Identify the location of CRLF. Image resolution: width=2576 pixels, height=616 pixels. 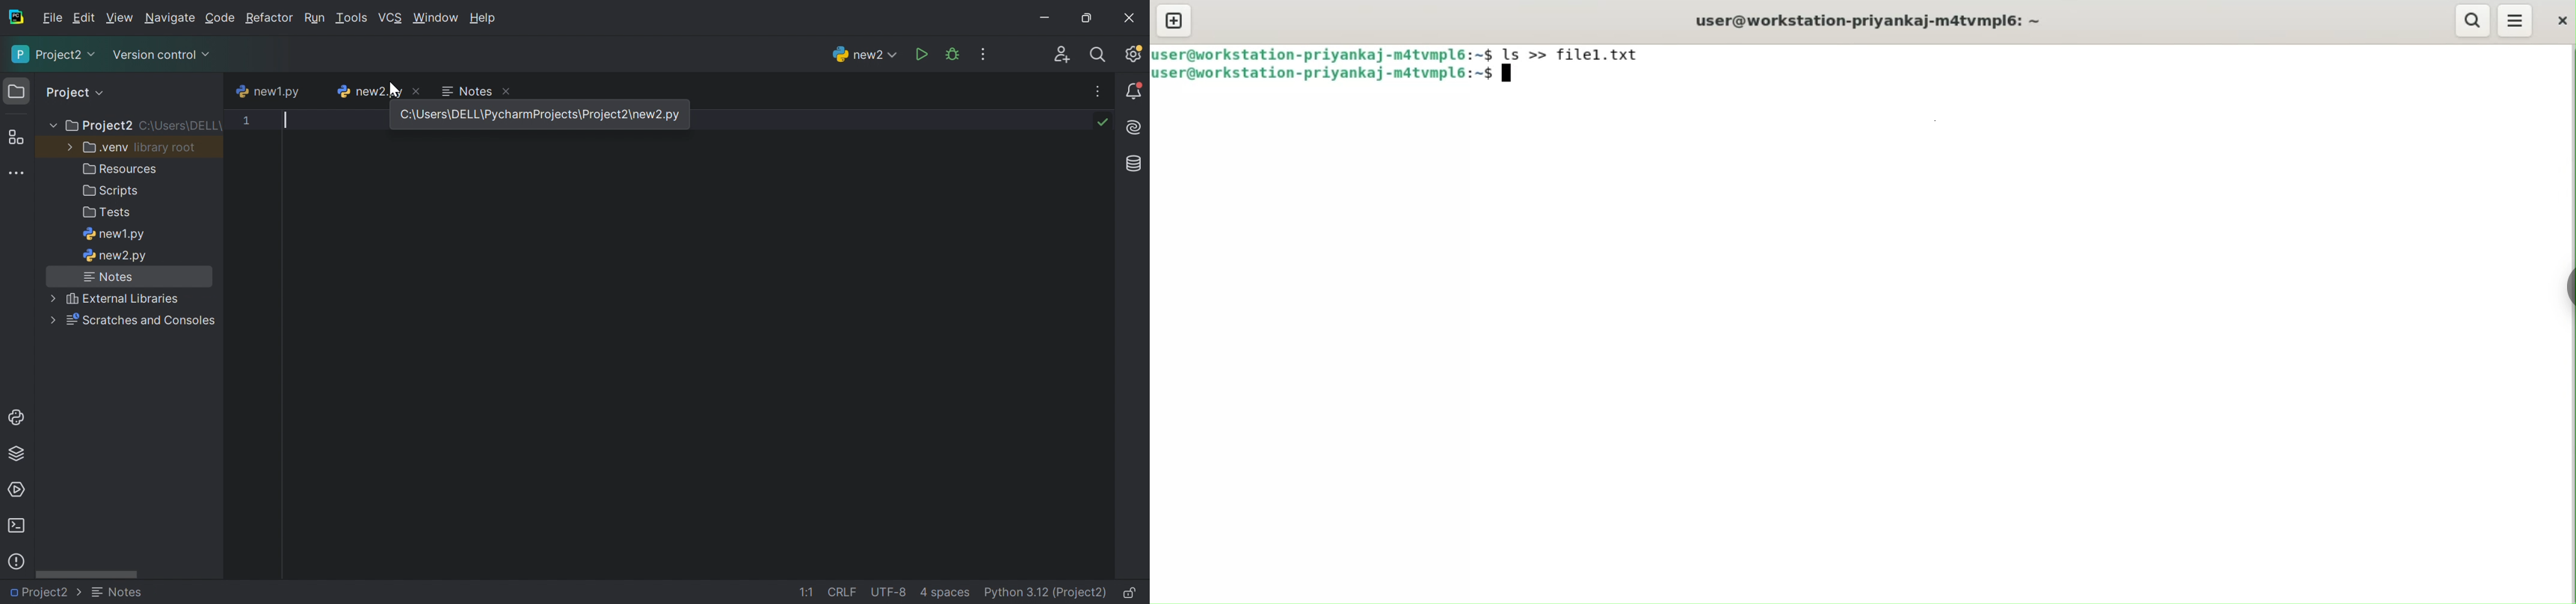
(844, 593).